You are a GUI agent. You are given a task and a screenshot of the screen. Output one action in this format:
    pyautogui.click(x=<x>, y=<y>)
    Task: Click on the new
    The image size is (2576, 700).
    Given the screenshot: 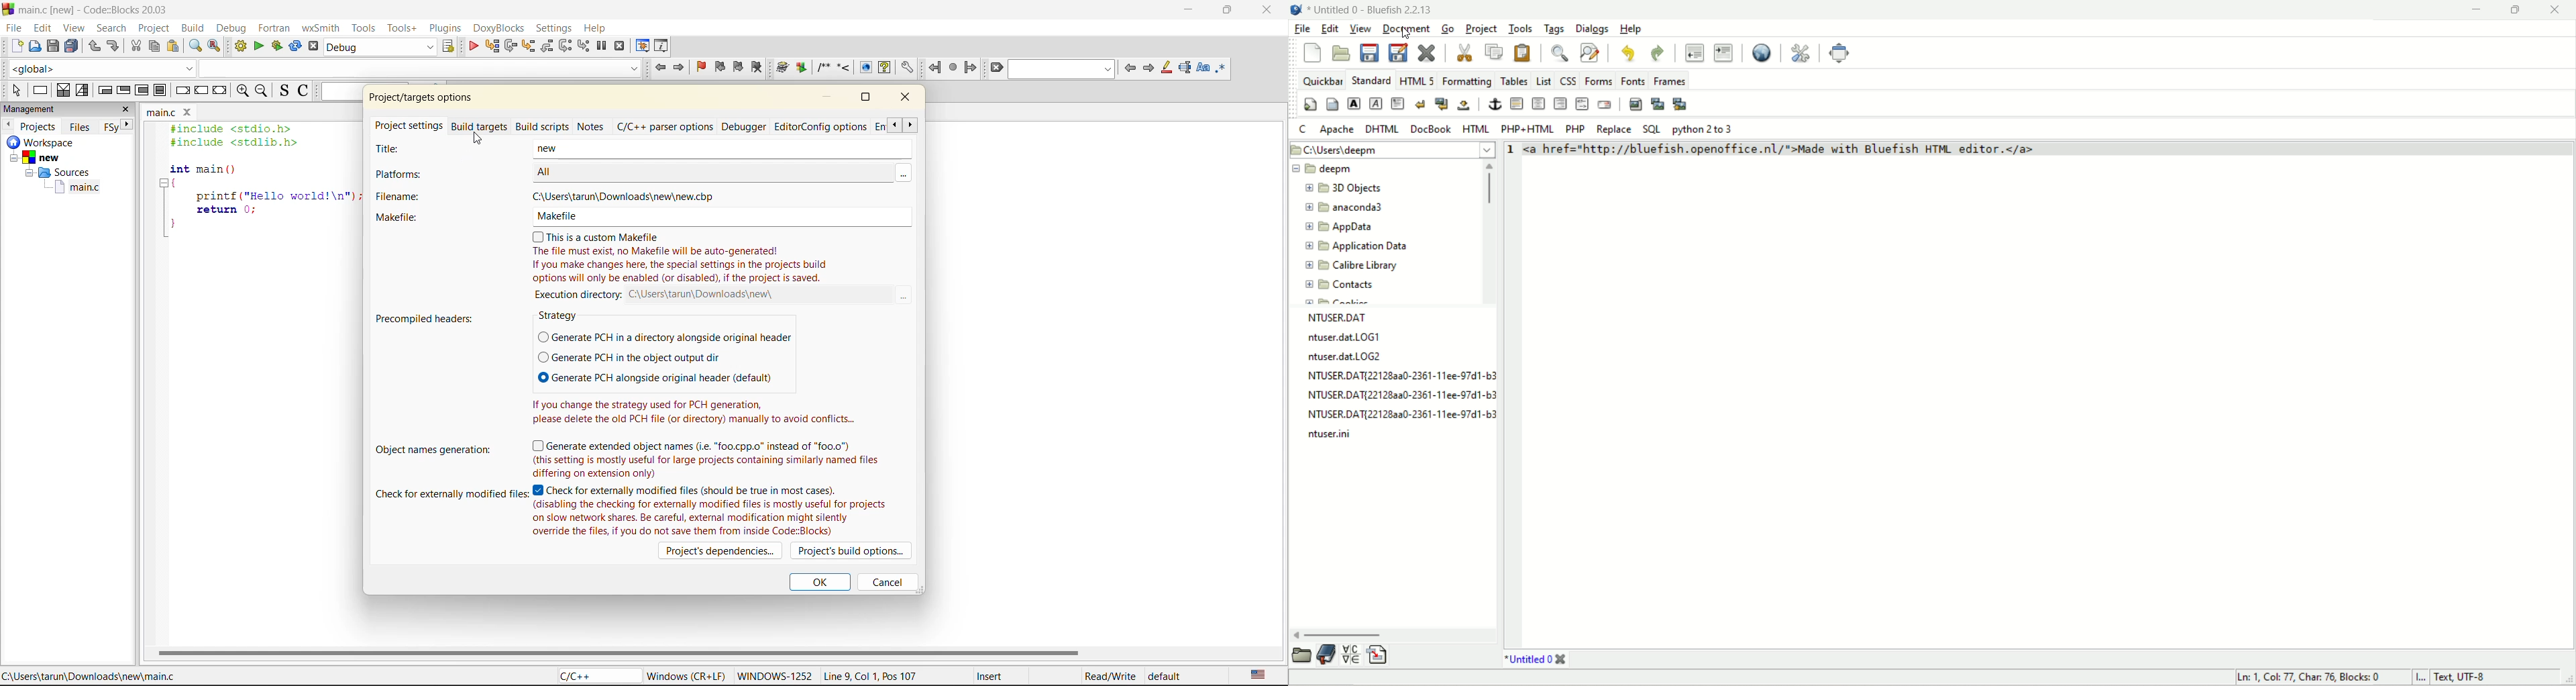 What is the action you would take?
    pyautogui.click(x=718, y=150)
    